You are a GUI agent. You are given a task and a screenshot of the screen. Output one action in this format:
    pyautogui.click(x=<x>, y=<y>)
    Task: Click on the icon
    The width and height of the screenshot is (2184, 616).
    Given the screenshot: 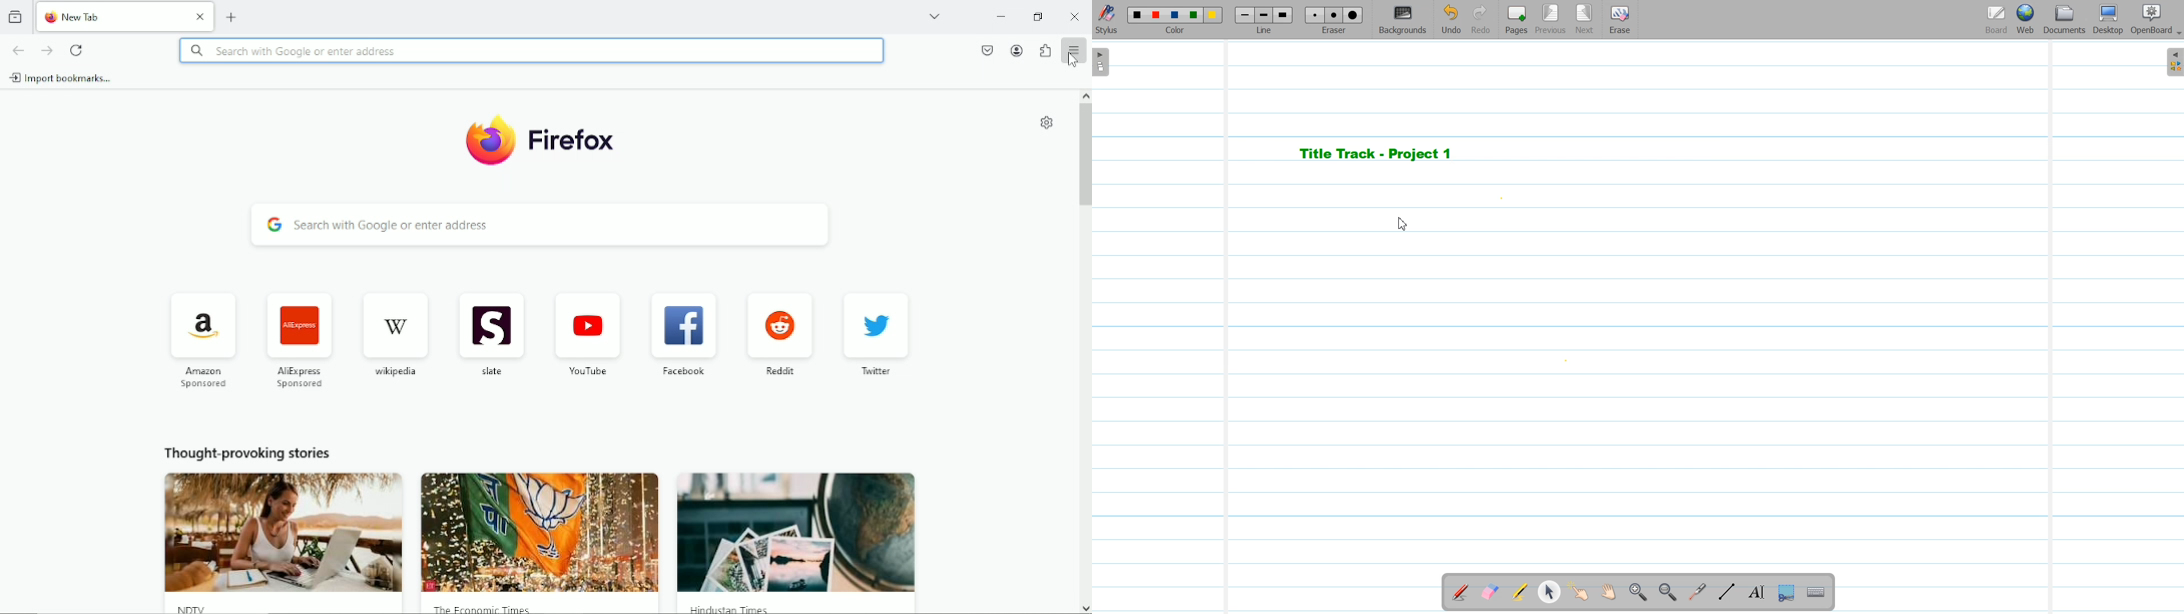 What is the action you would take?
    pyautogui.click(x=201, y=323)
    